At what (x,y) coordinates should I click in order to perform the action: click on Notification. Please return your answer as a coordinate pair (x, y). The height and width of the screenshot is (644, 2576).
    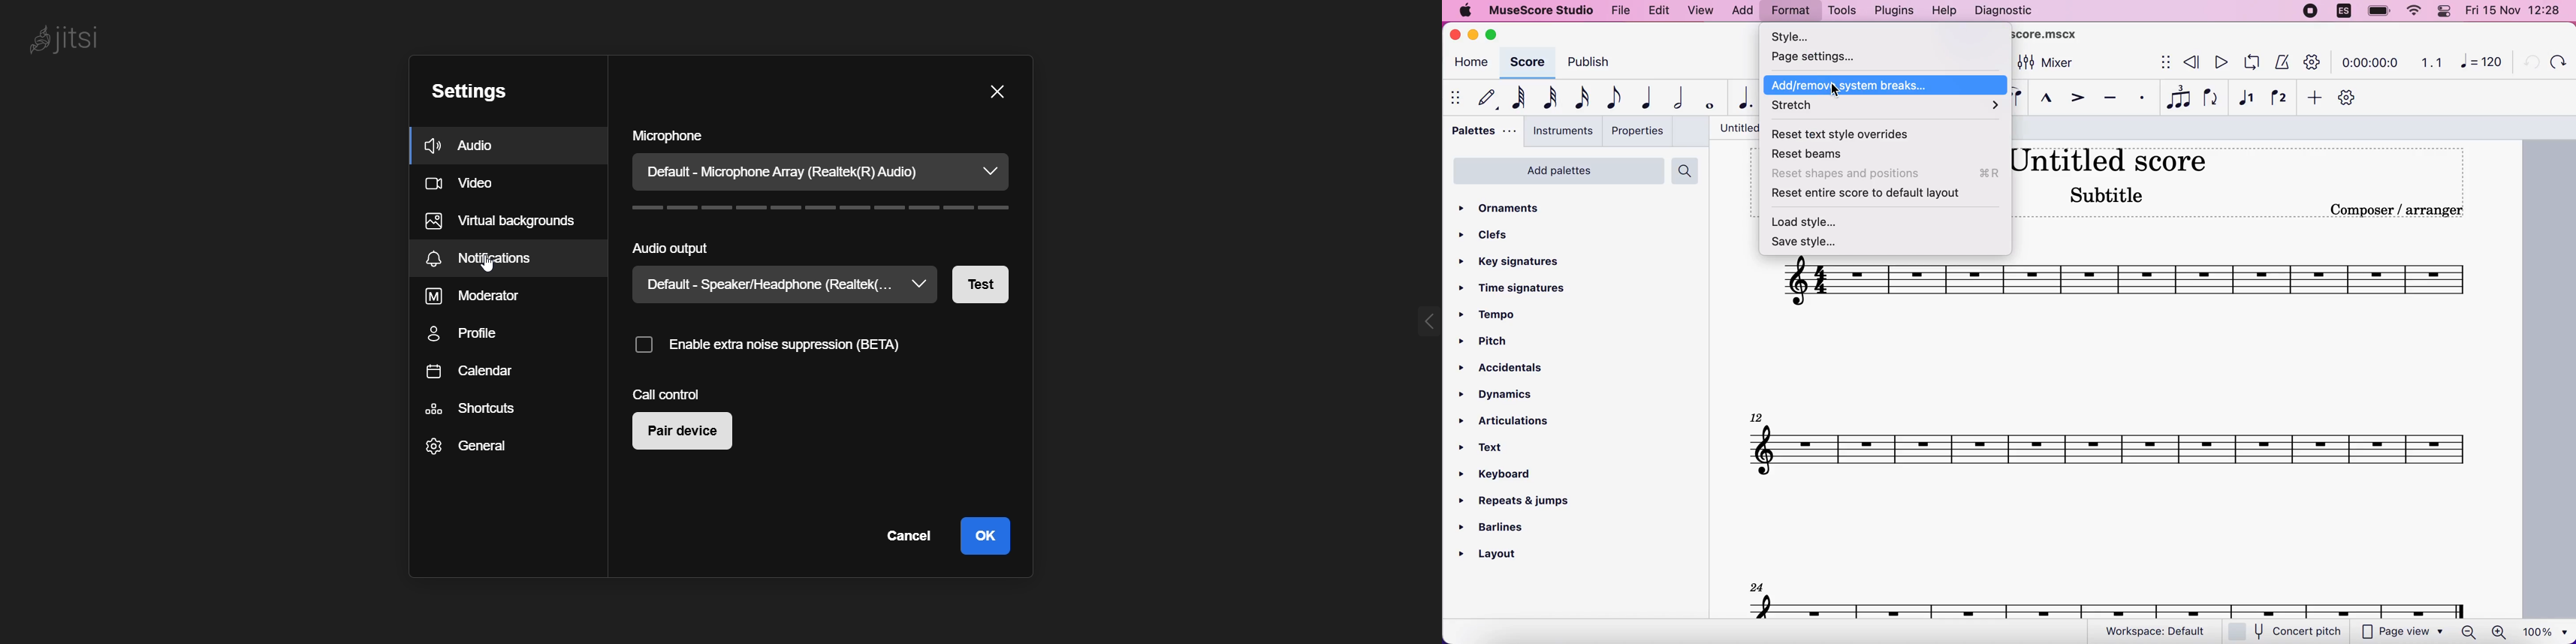
    Looking at the image, I should click on (508, 258).